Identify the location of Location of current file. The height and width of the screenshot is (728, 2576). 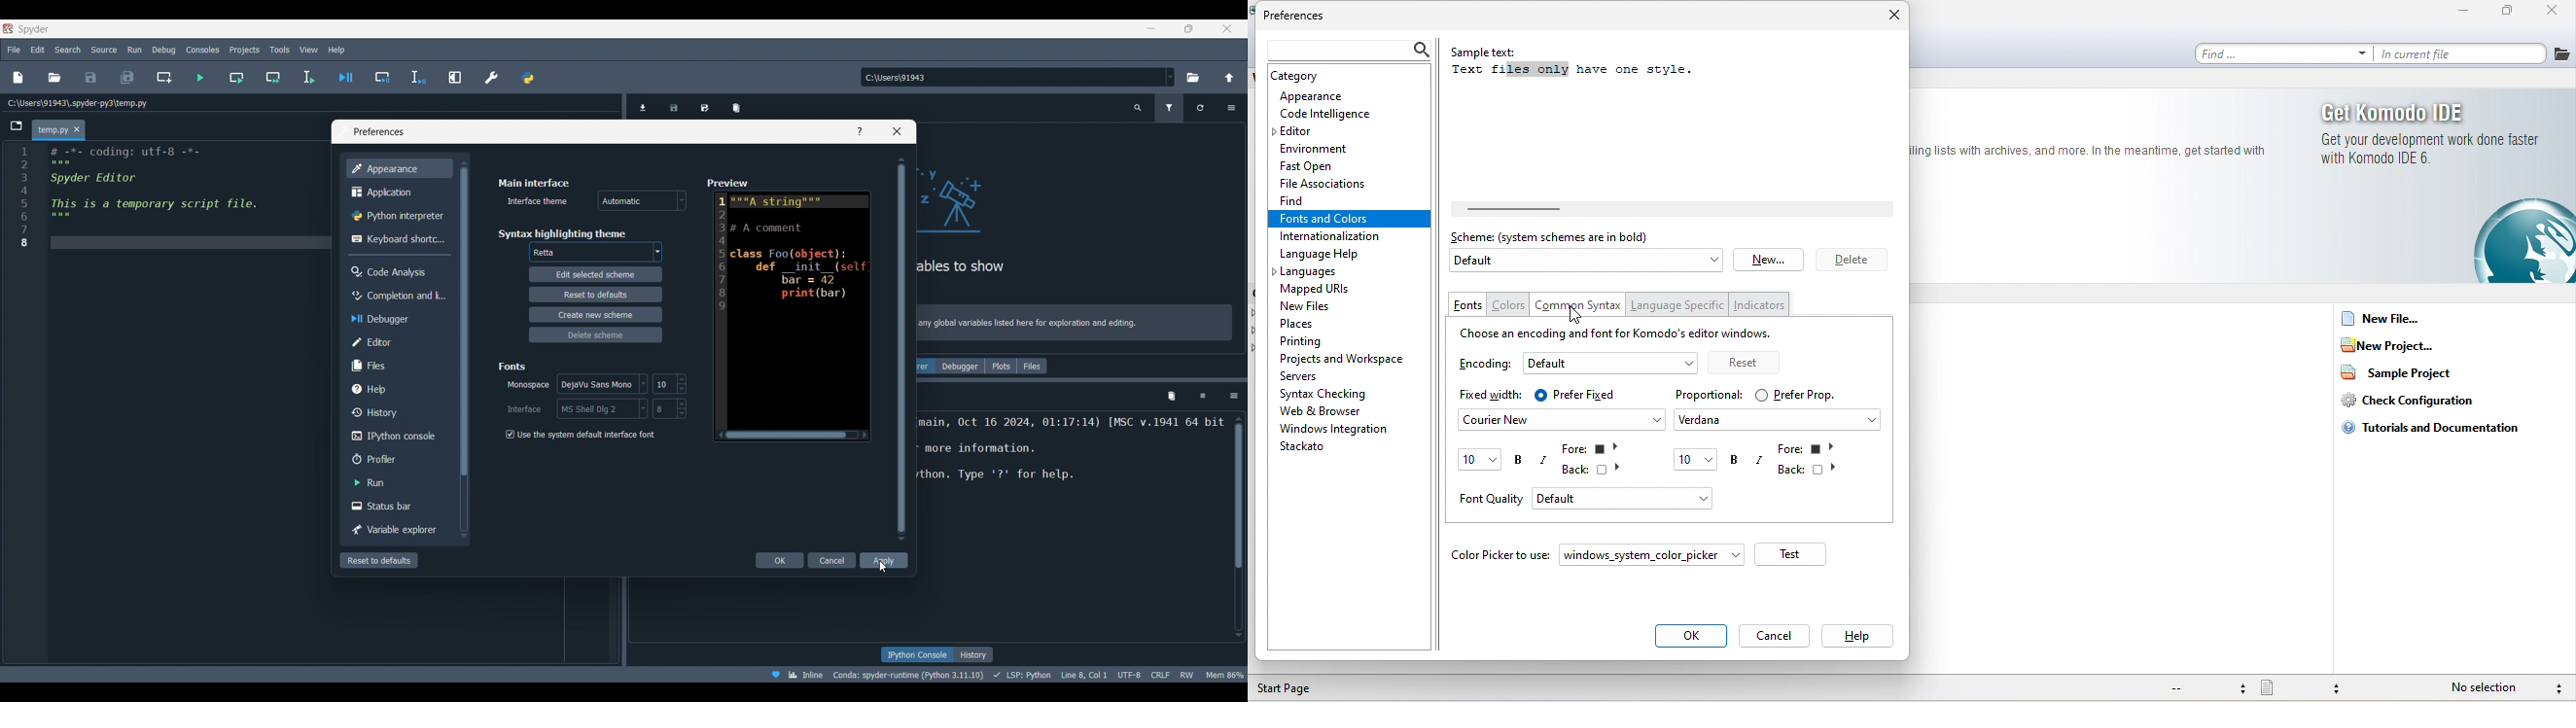
(78, 103).